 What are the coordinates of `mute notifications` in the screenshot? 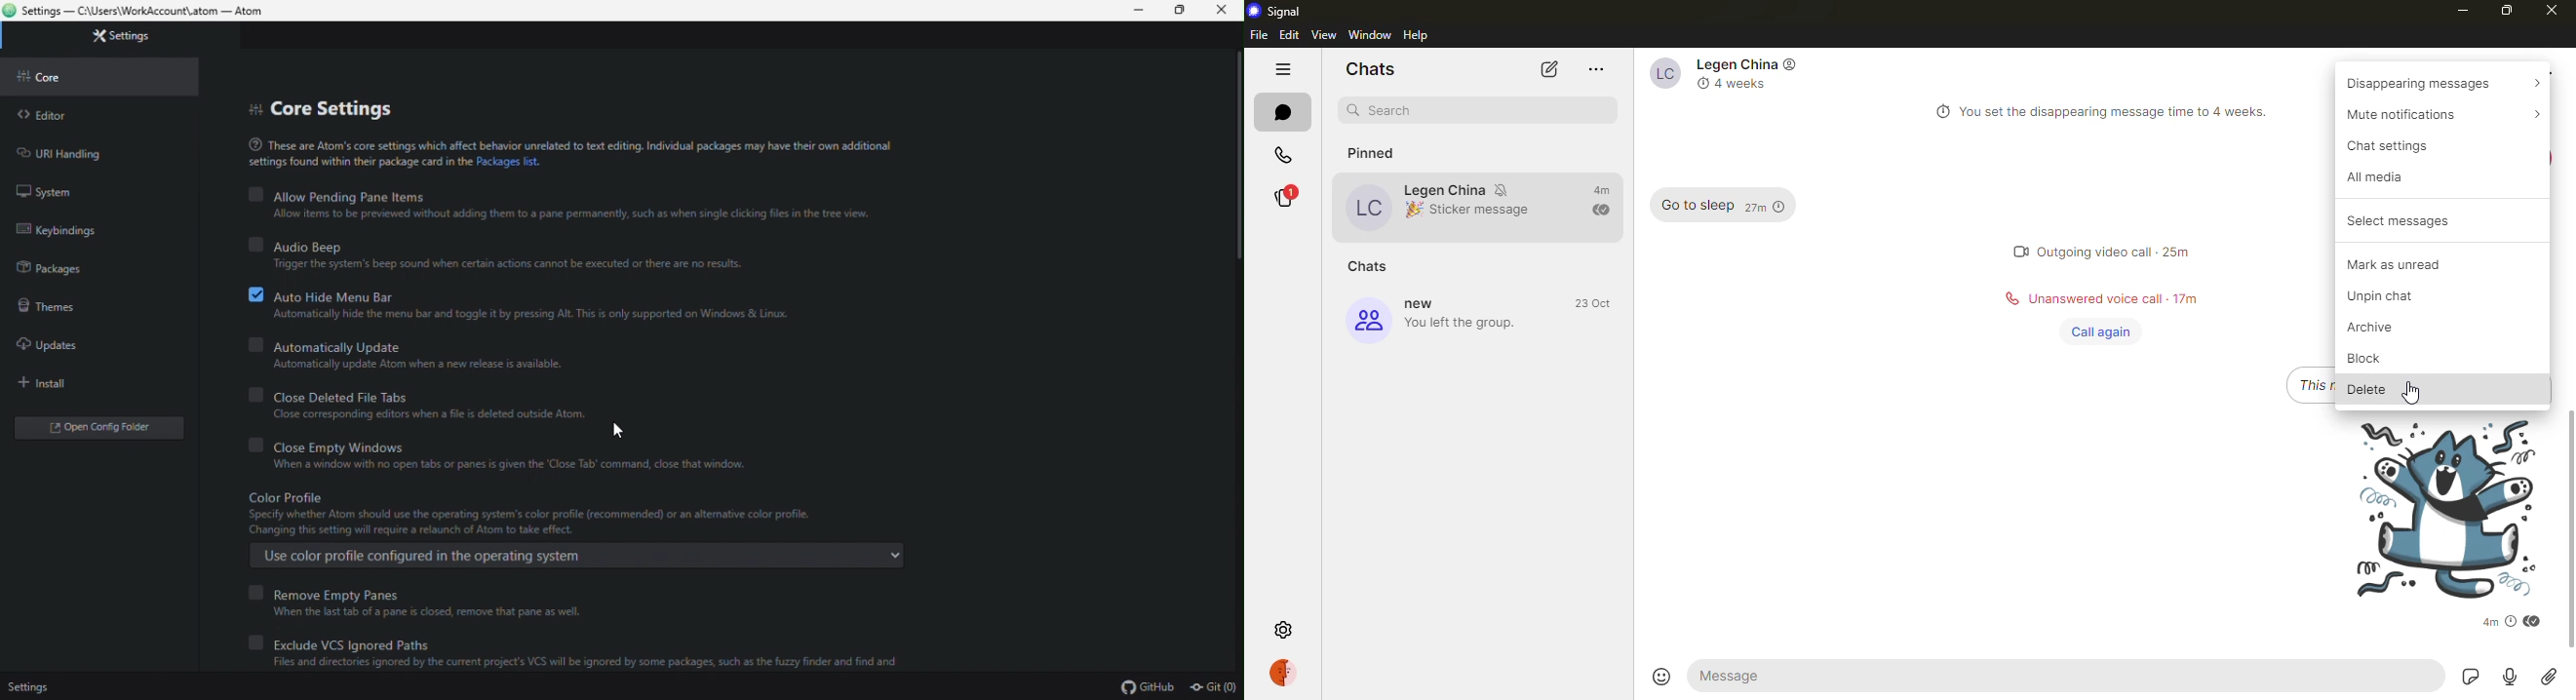 It's located at (2439, 113).